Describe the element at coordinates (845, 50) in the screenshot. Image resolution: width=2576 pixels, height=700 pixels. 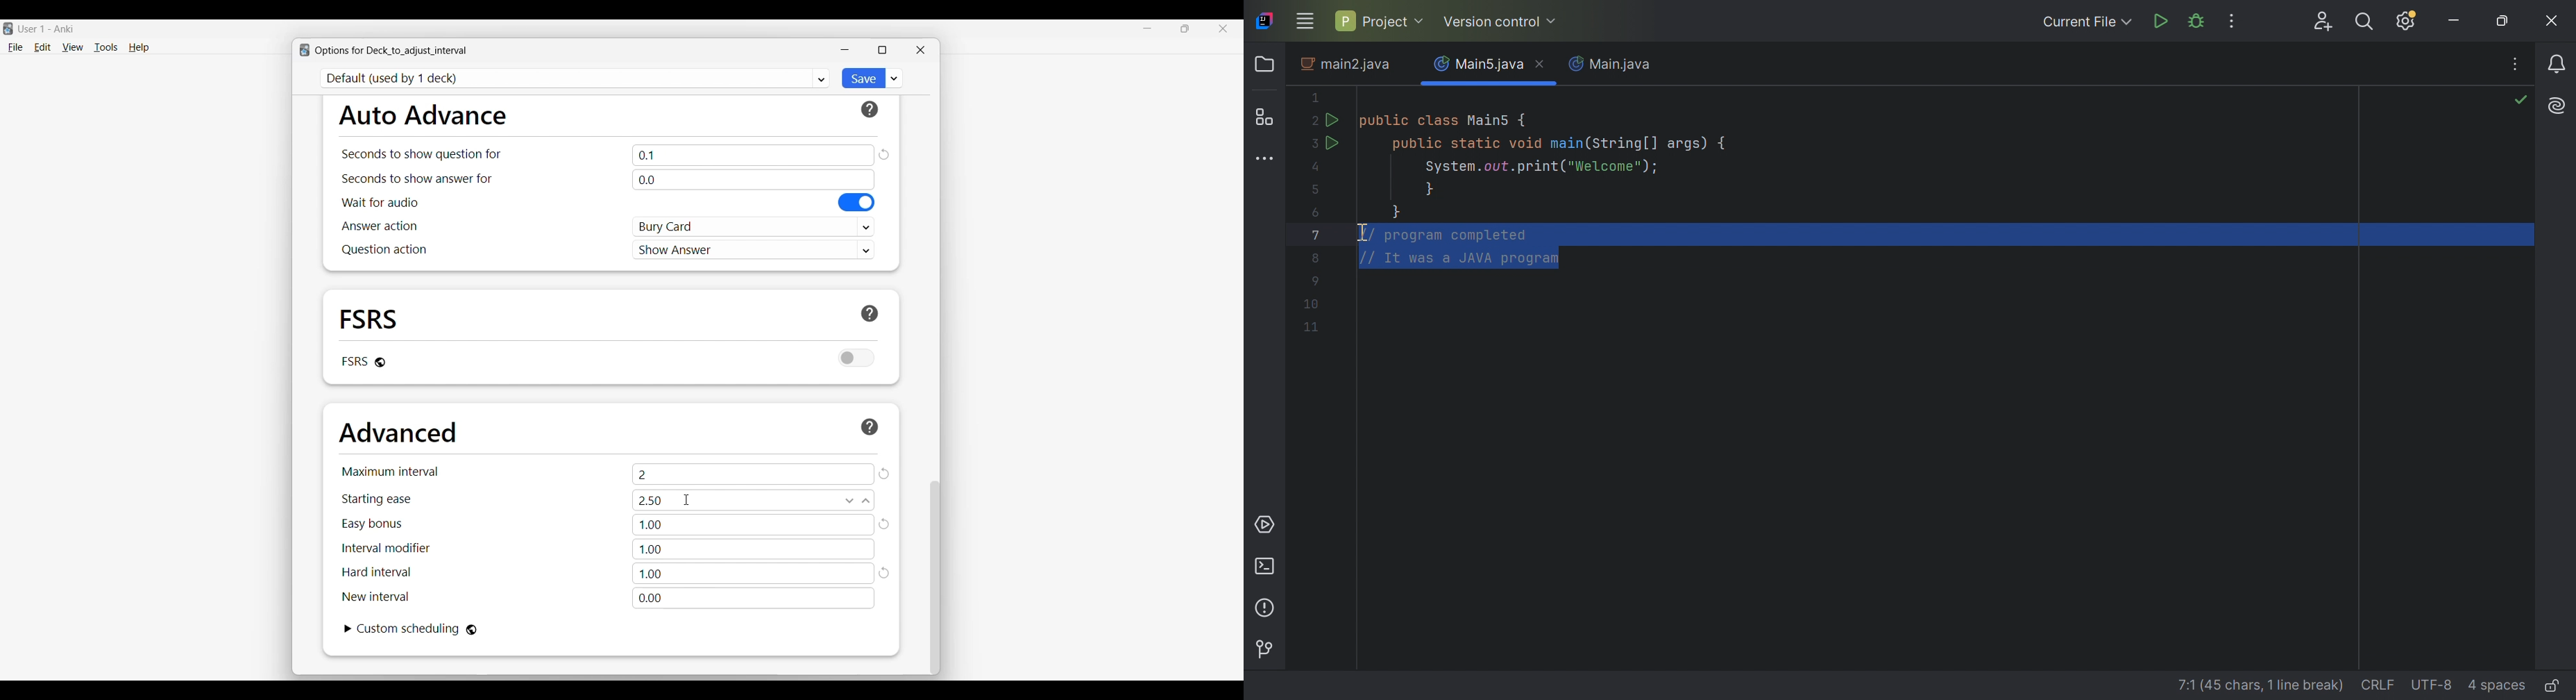
I see `Minimize window` at that location.